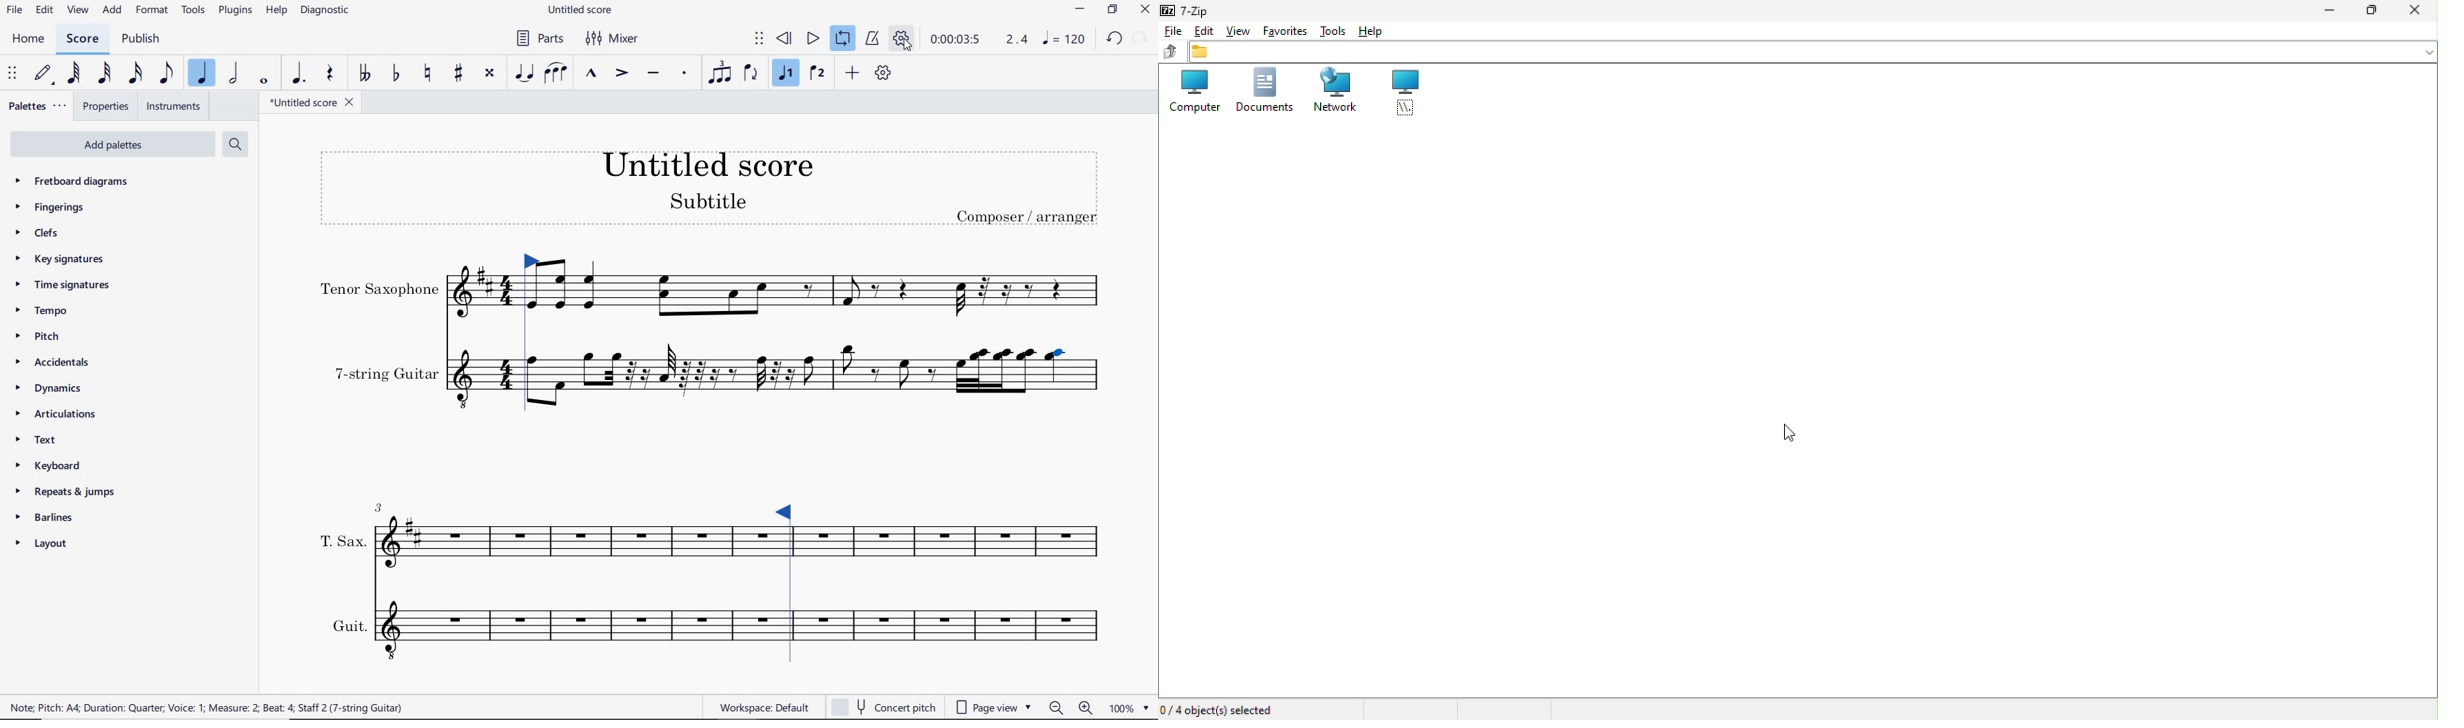  I want to click on TOGGLE NATURAL, so click(428, 73).